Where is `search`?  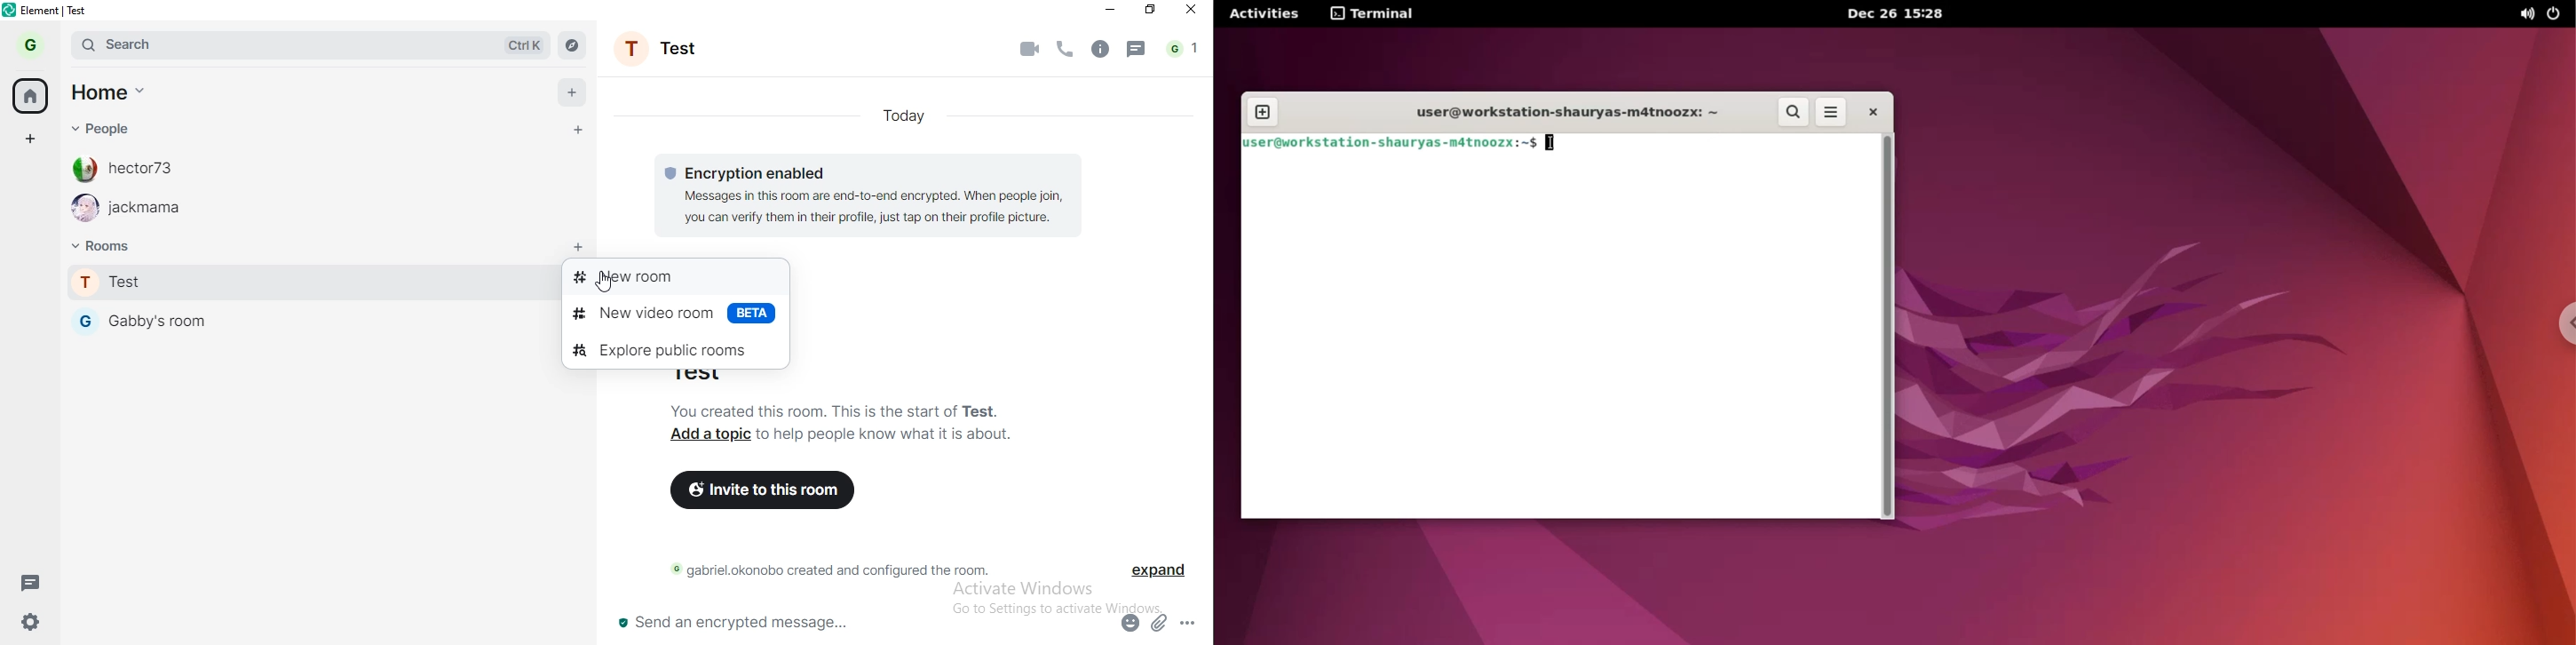
search is located at coordinates (1794, 112).